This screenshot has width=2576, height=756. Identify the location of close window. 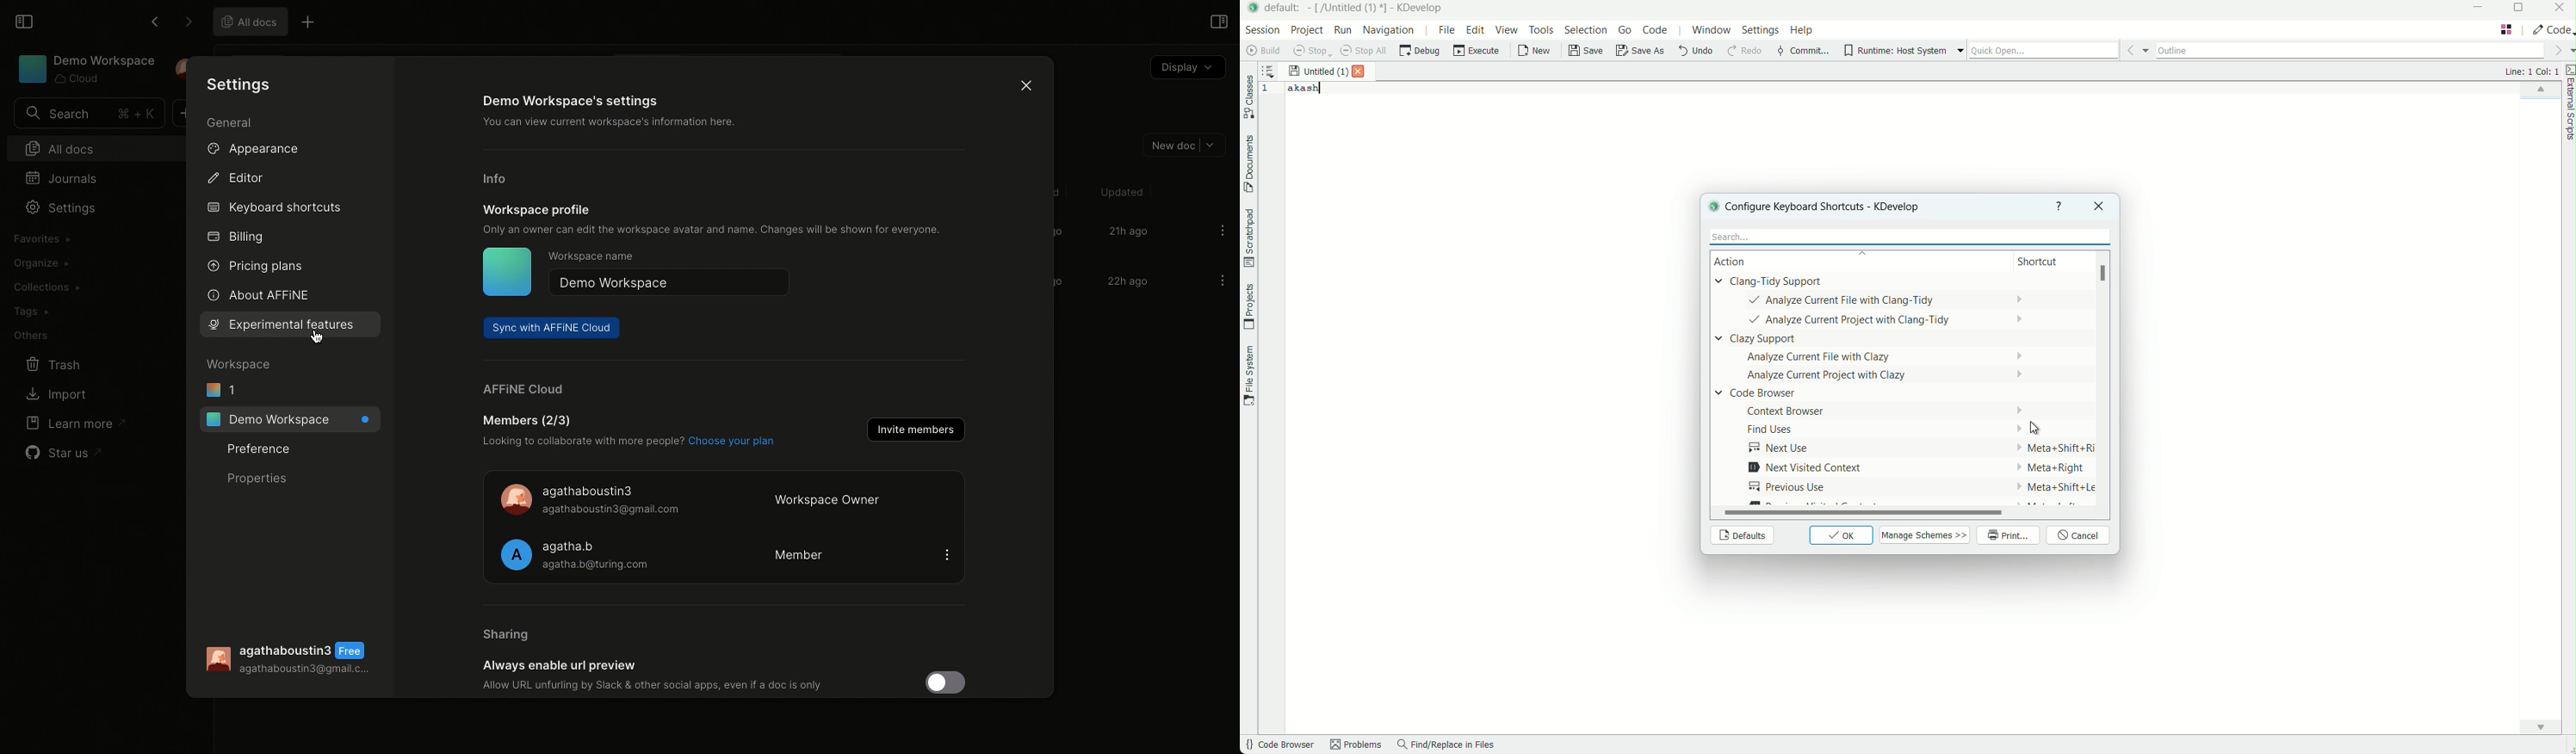
(2097, 206).